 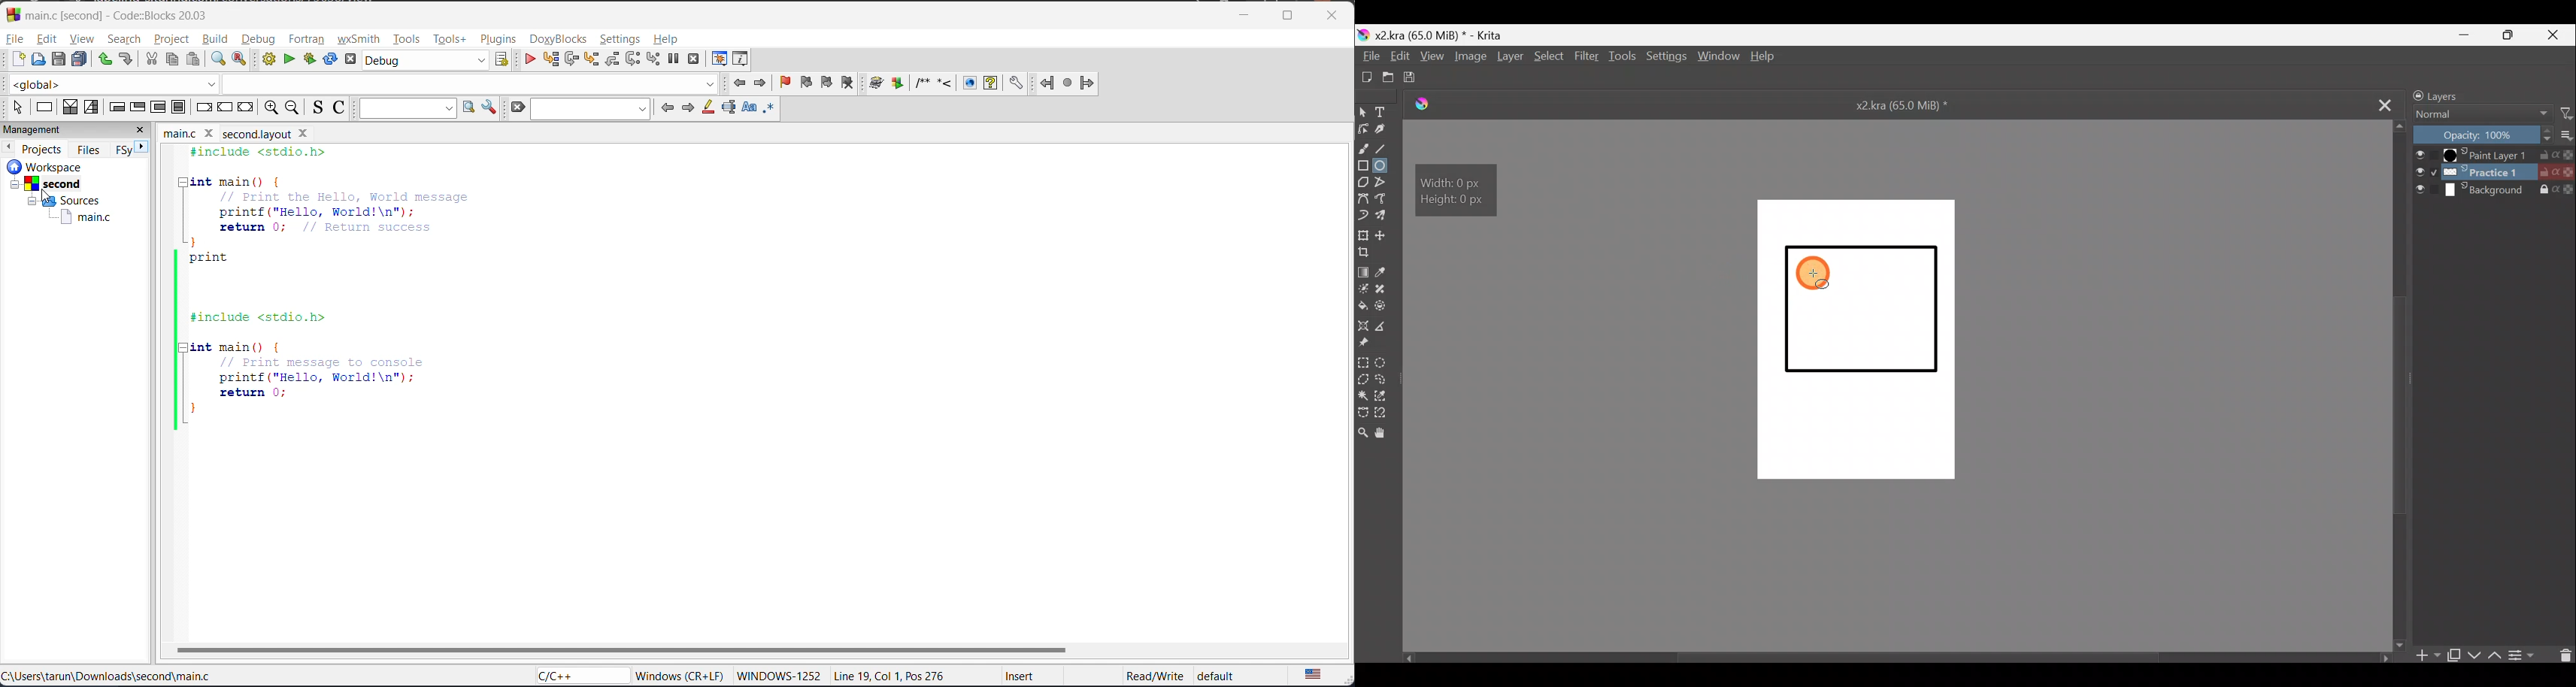 I want to click on tools+, so click(x=453, y=41).